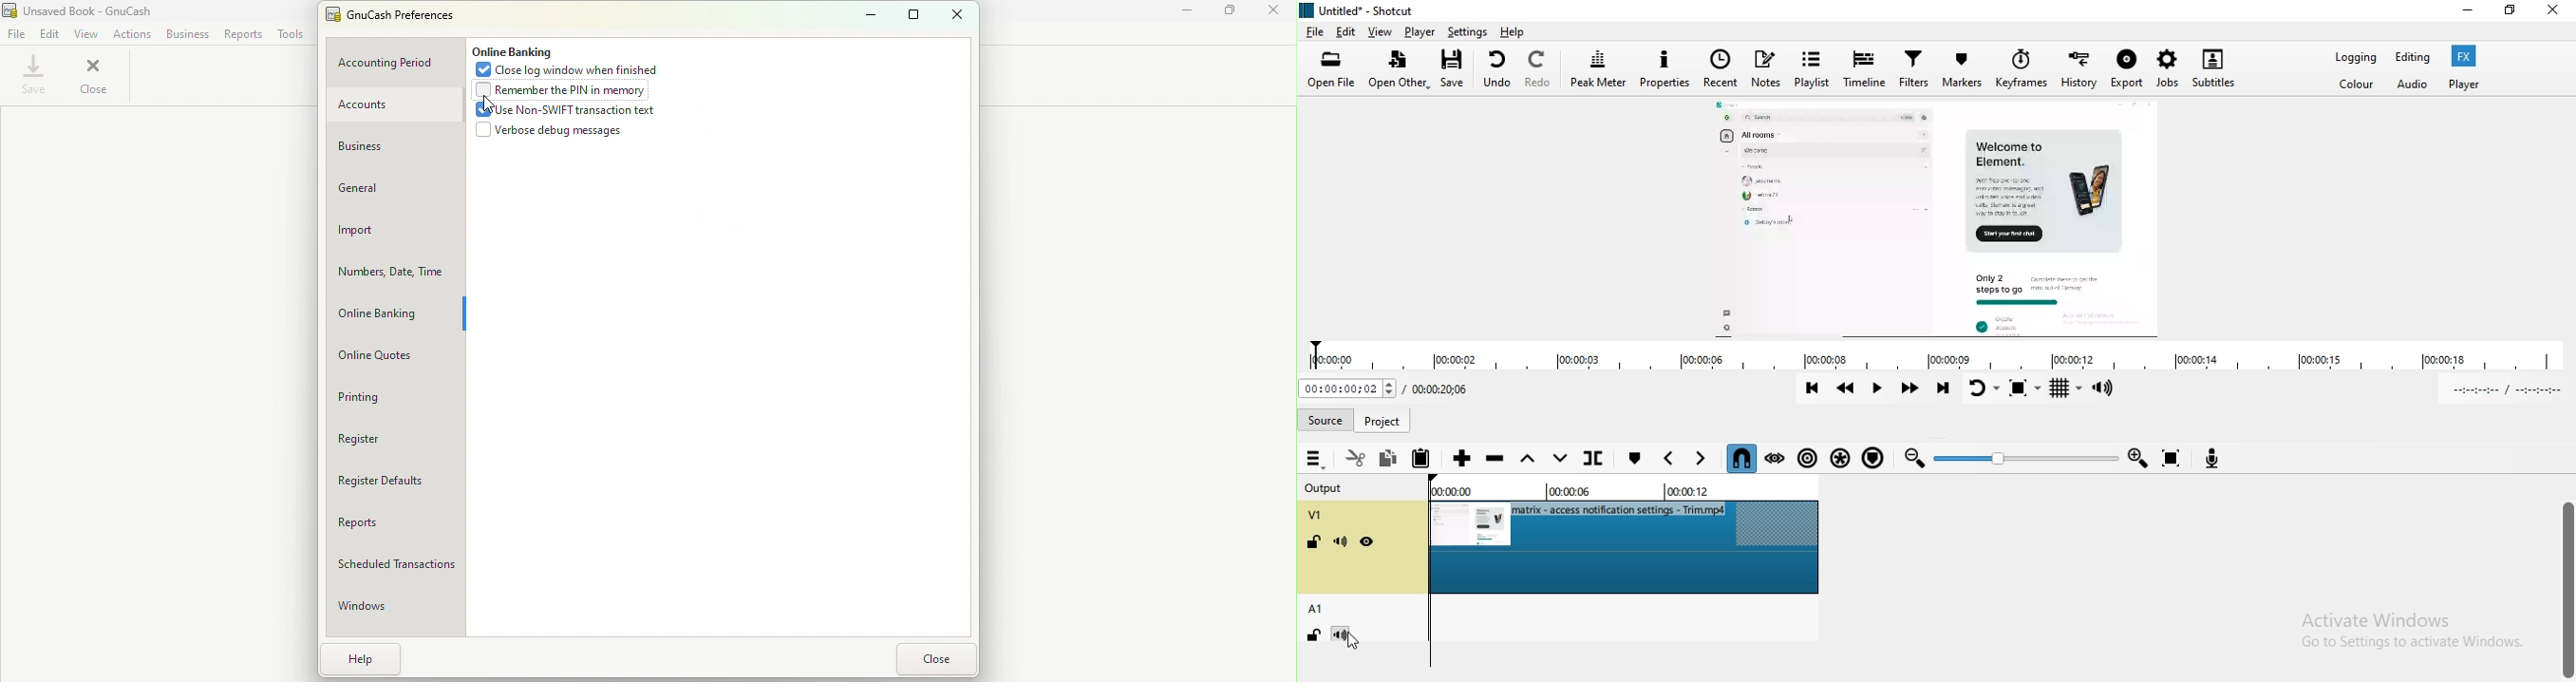 This screenshot has width=2576, height=700. I want to click on Play quickly forward, so click(1911, 390).